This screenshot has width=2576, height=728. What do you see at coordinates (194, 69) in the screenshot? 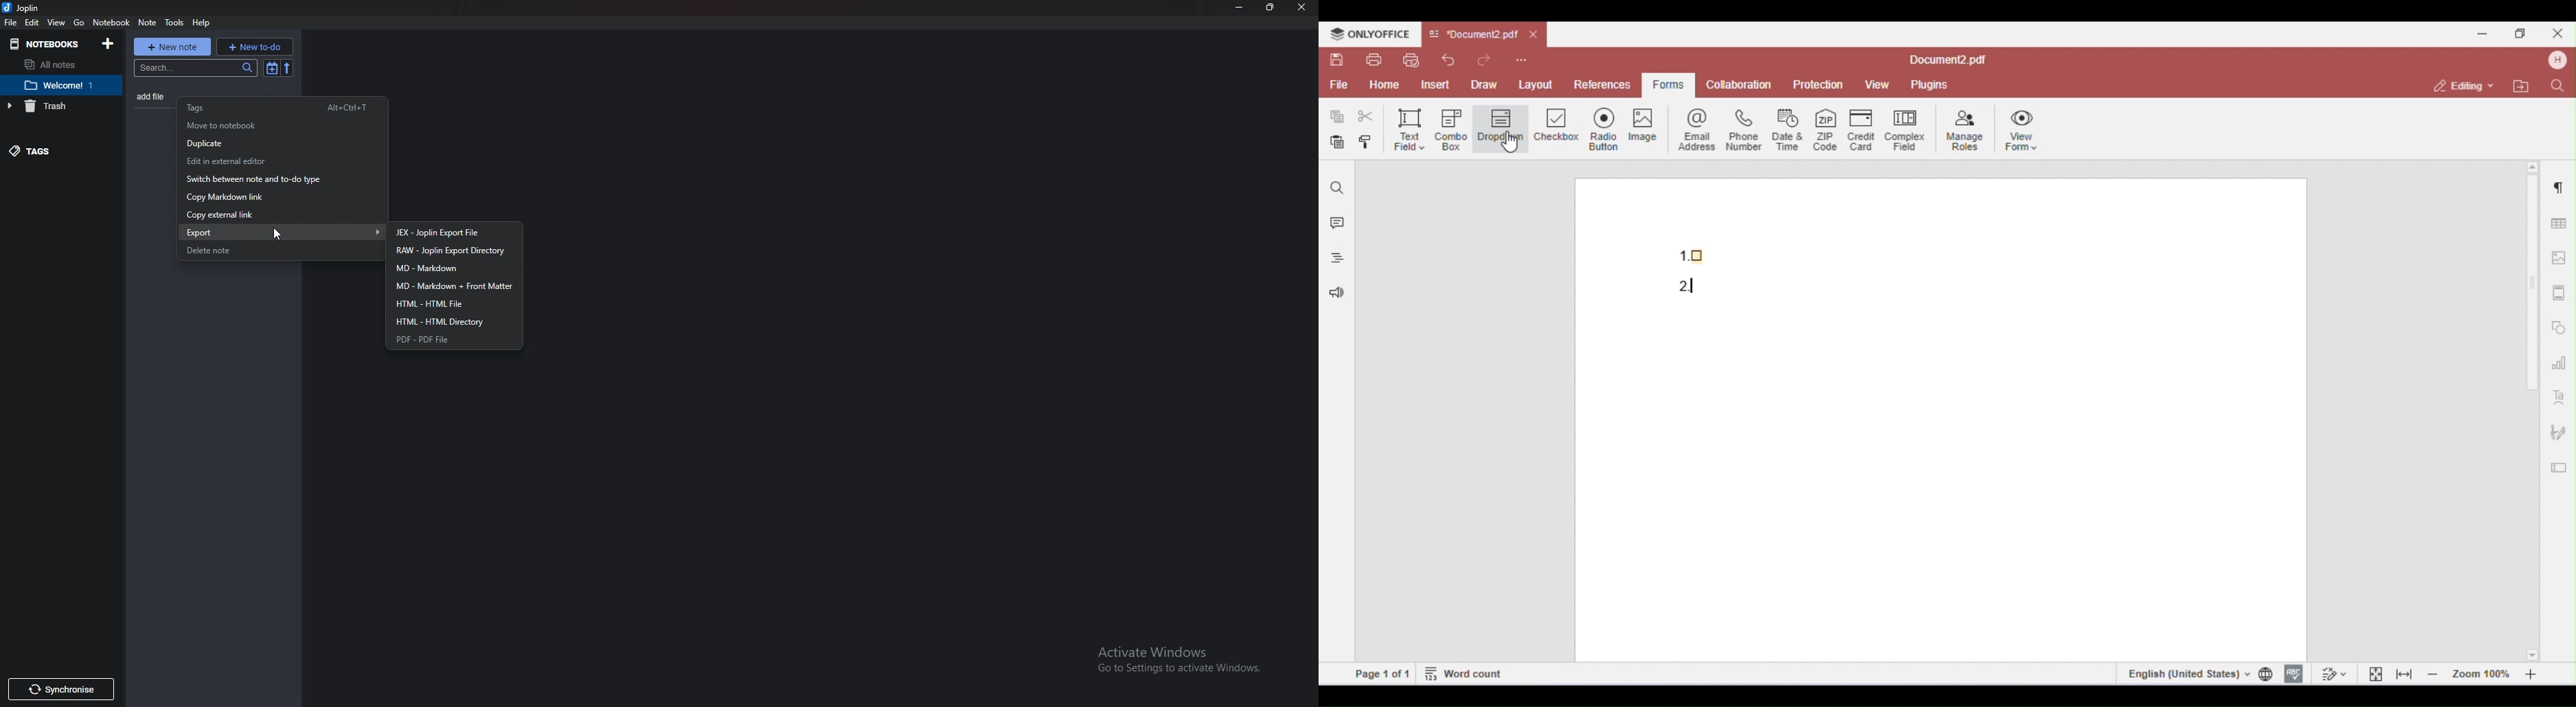
I see `search` at bounding box center [194, 69].